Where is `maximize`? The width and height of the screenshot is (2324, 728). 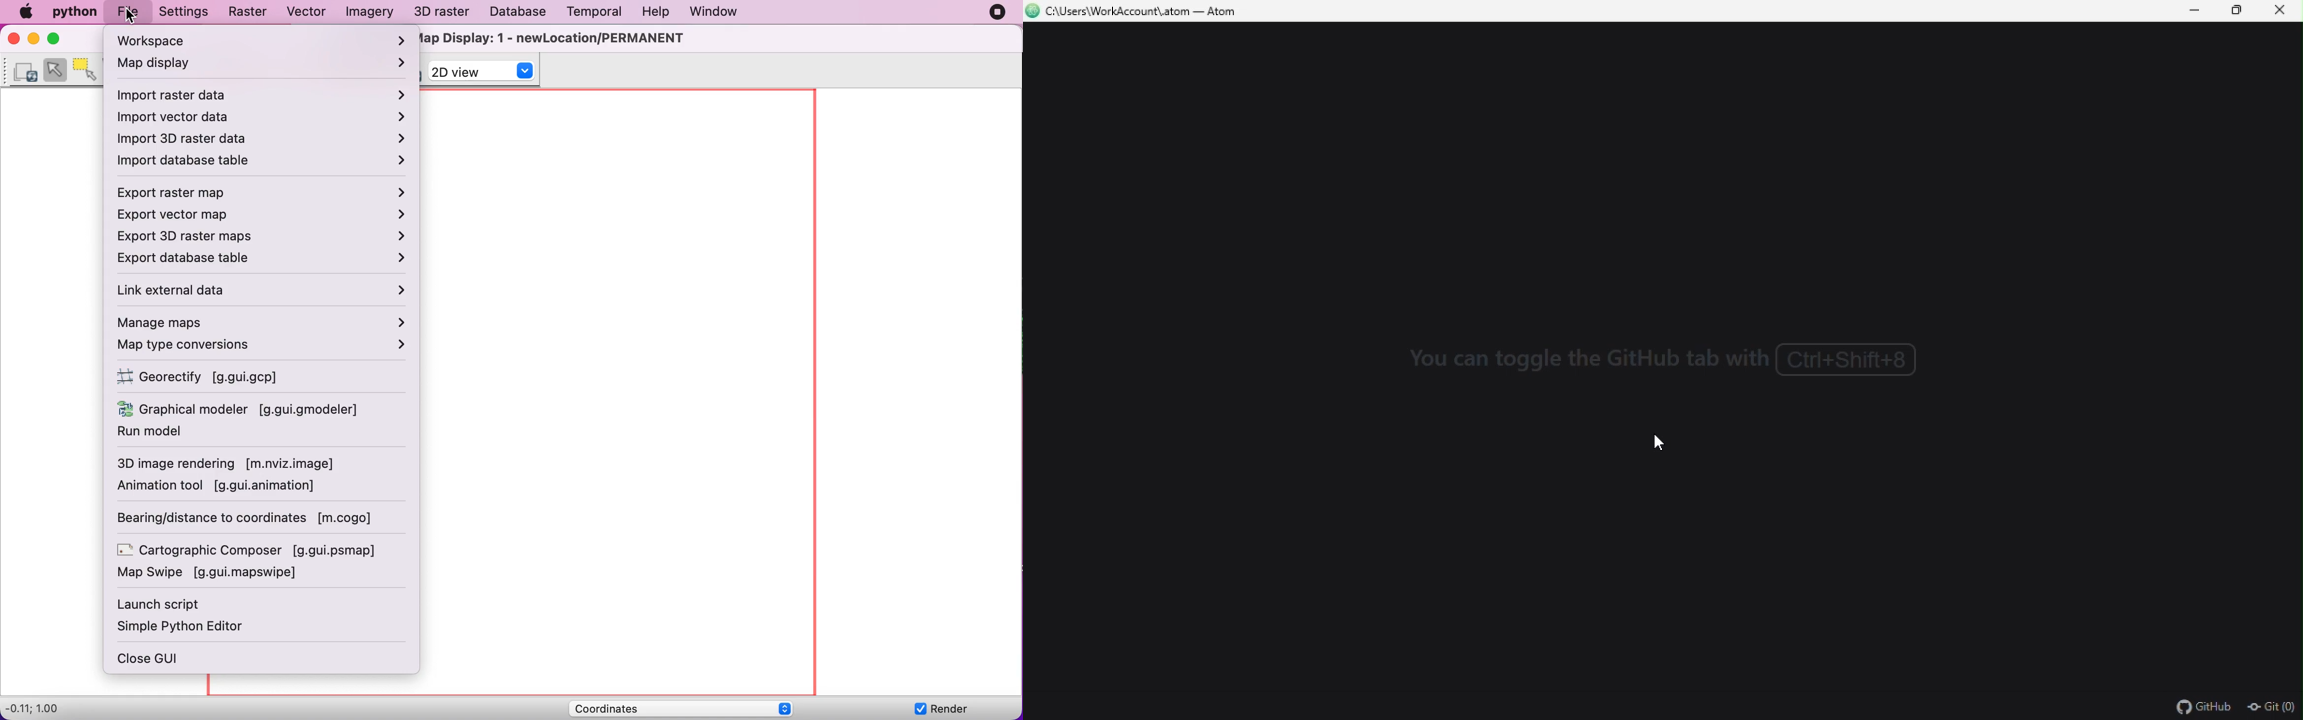 maximize is located at coordinates (2240, 12).